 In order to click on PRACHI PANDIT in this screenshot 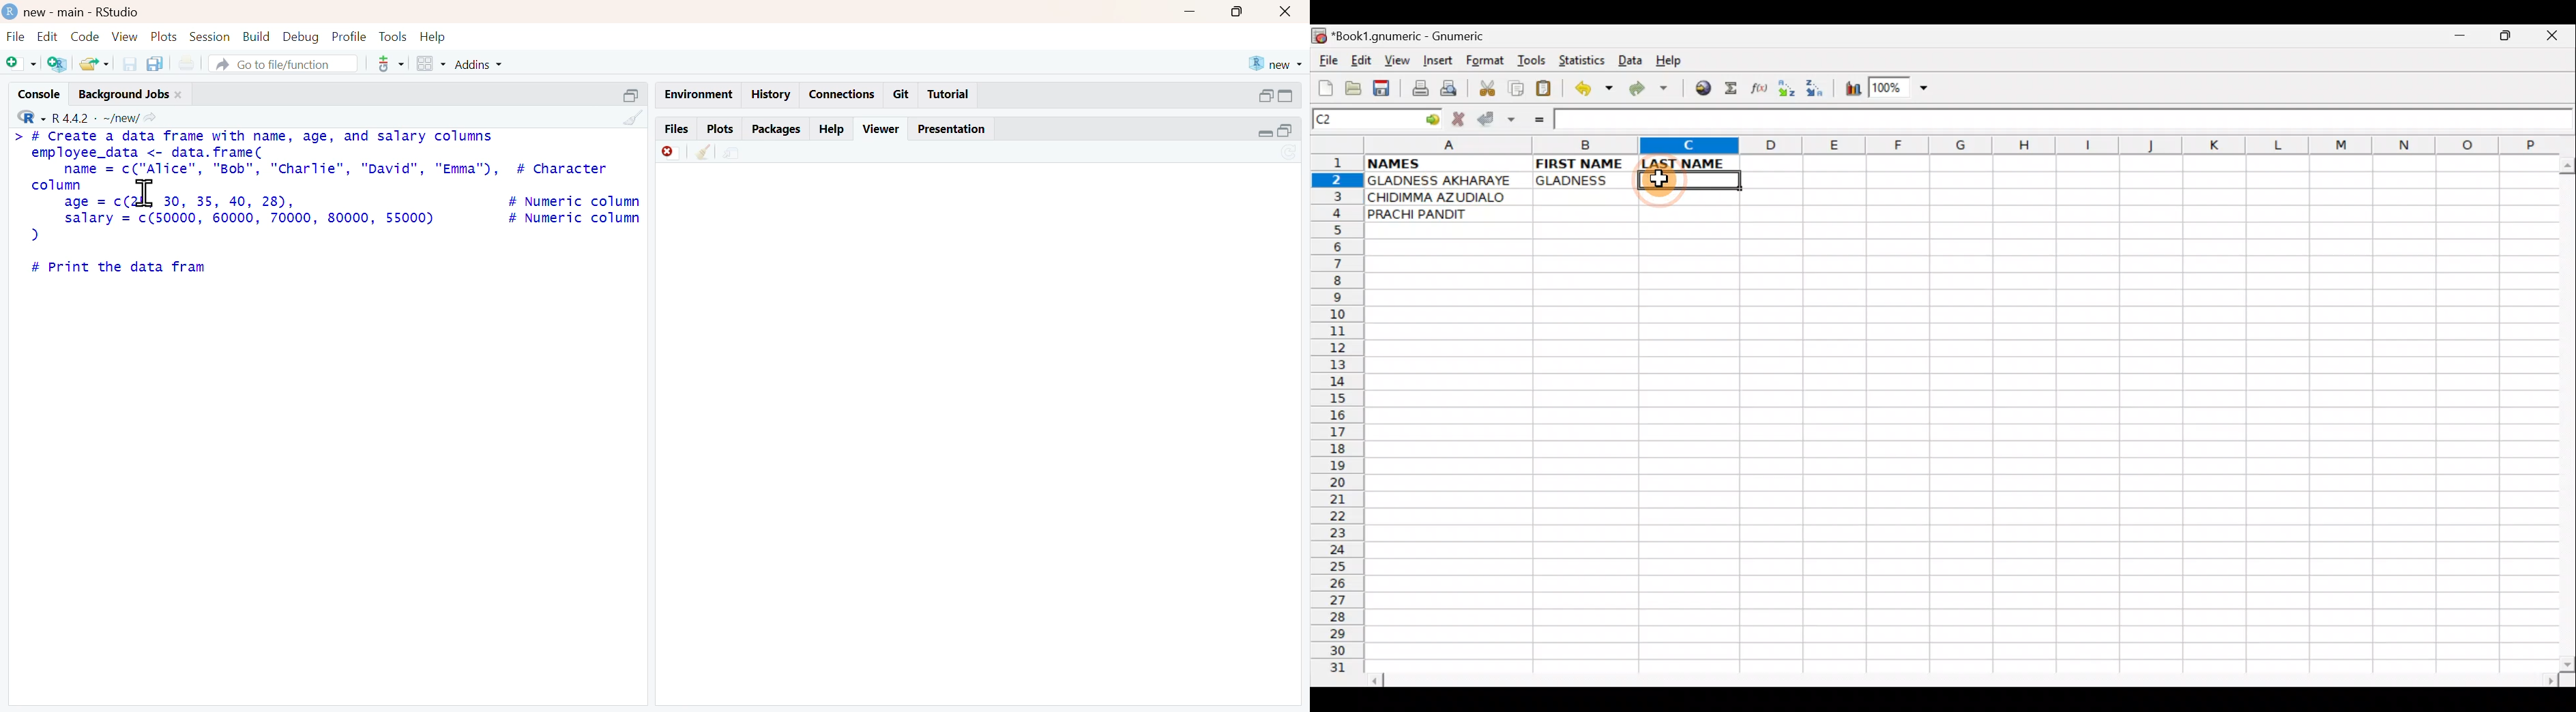, I will do `click(1440, 214)`.